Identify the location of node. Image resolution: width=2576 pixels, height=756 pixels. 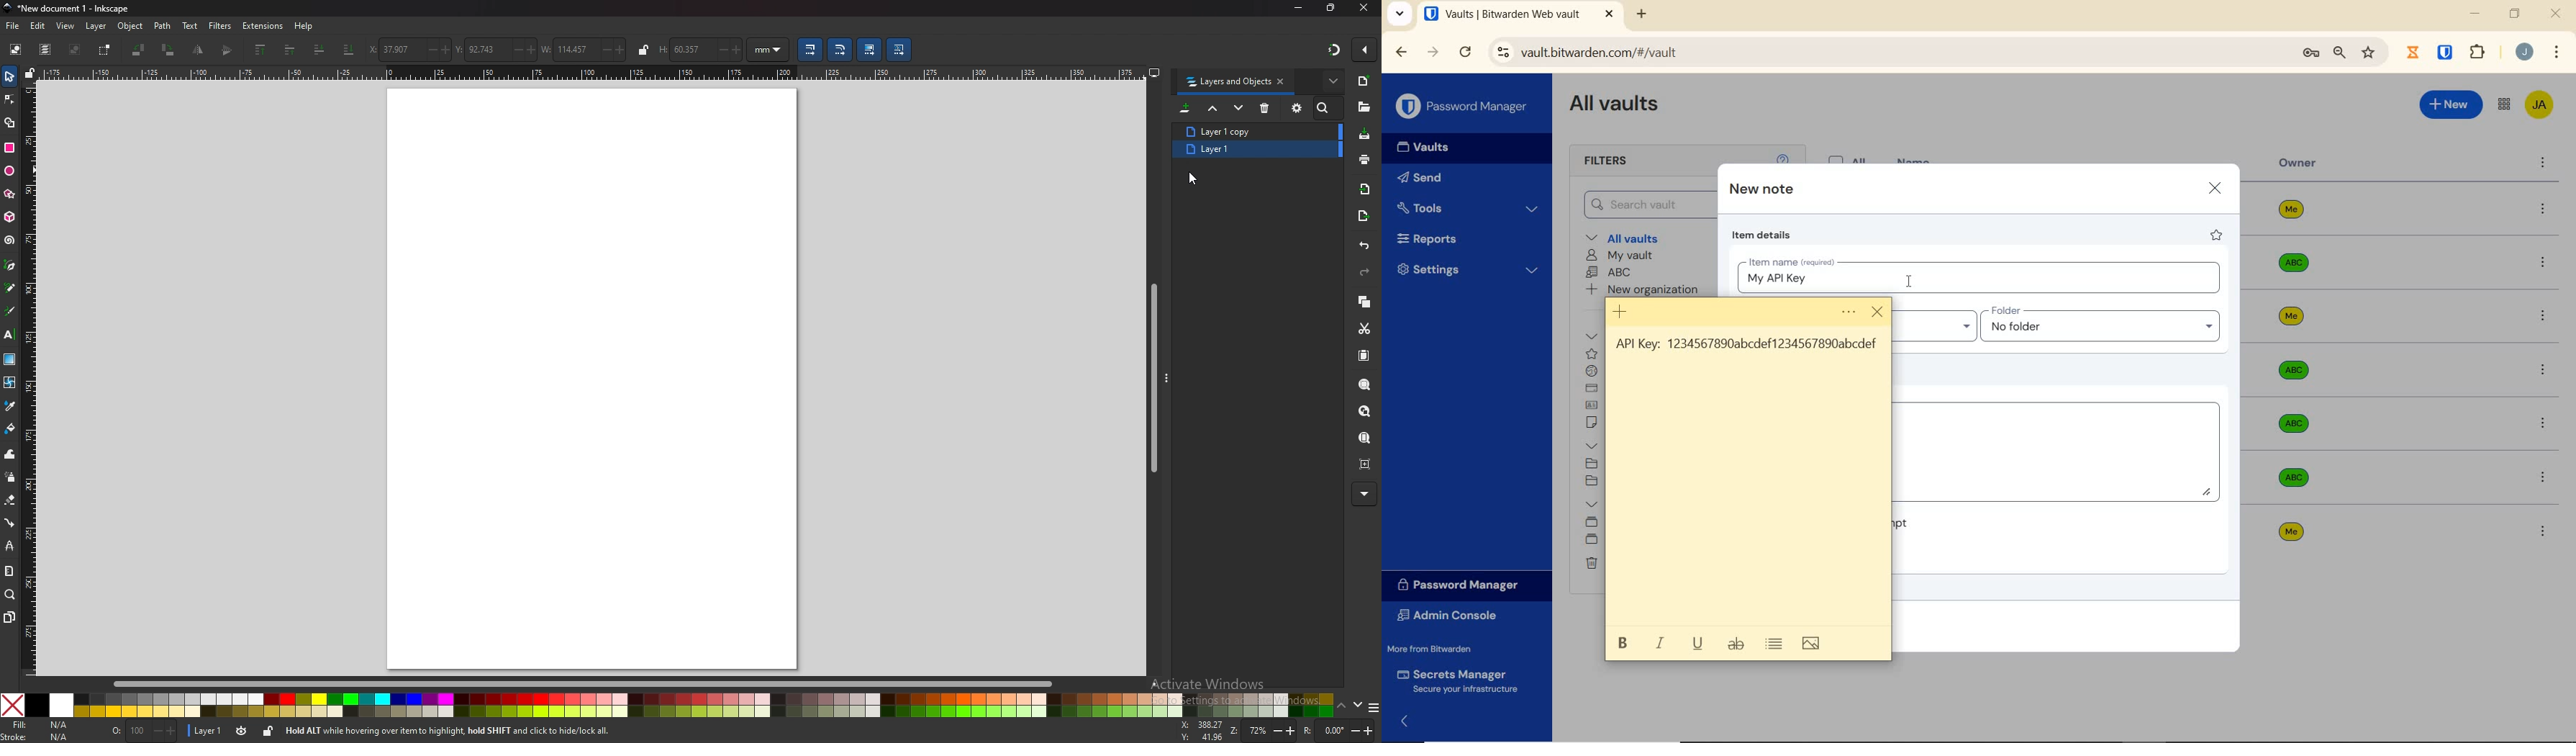
(10, 99).